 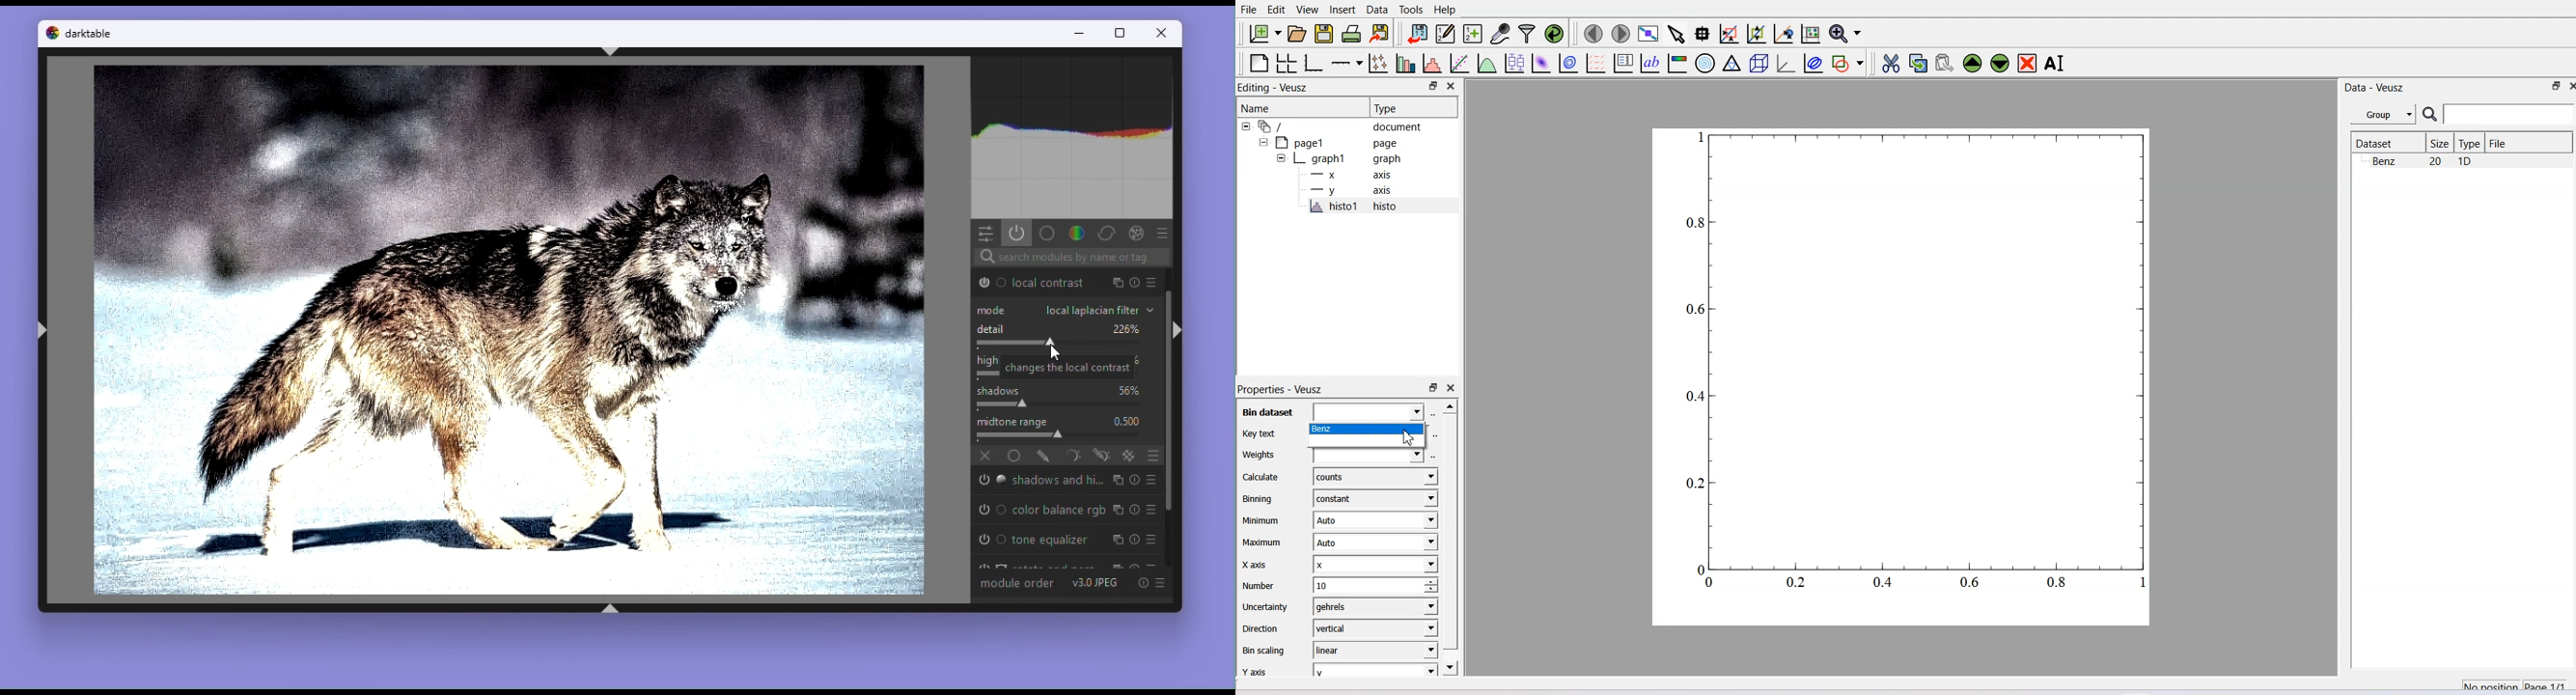 What do you see at coordinates (991, 482) in the screenshot?
I see `'shadows and highlights' is switched on` at bounding box center [991, 482].